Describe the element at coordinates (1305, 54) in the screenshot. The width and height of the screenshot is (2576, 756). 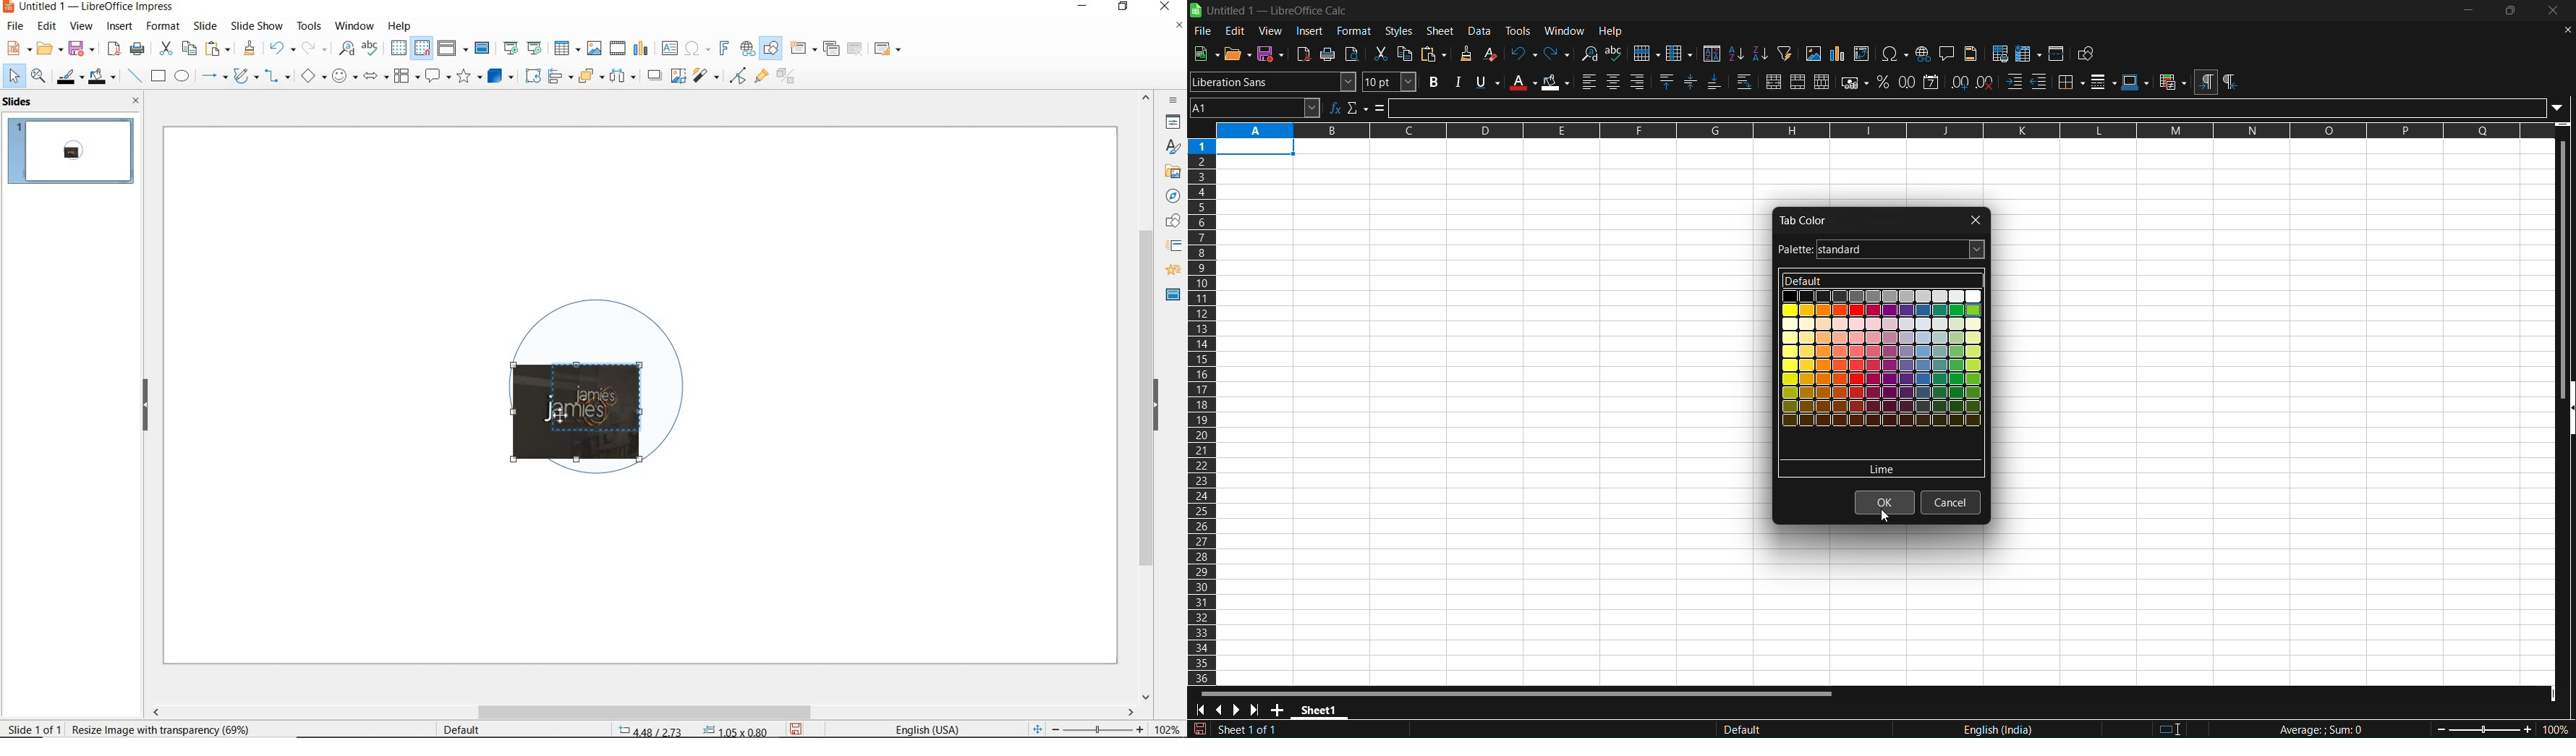
I see `export directly as pdf` at that location.